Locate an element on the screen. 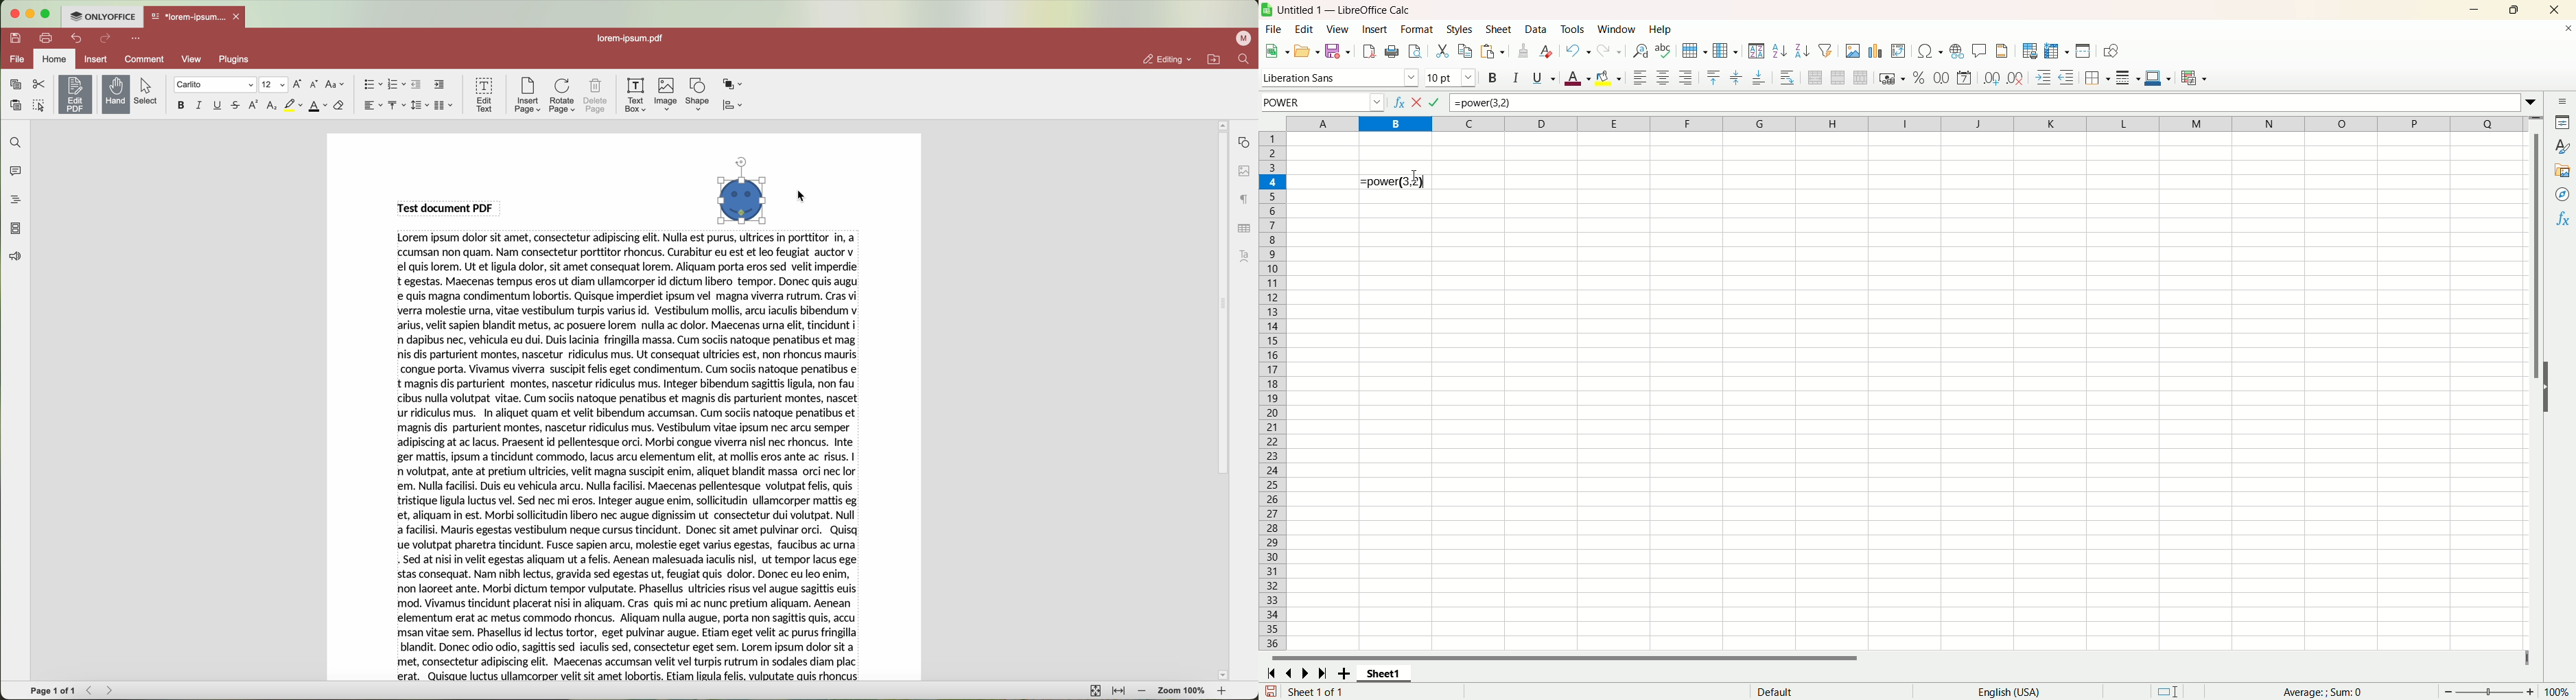 Image resolution: width=2576 pixels, height=700 pixels. headings is located at coordinates (15, 200).